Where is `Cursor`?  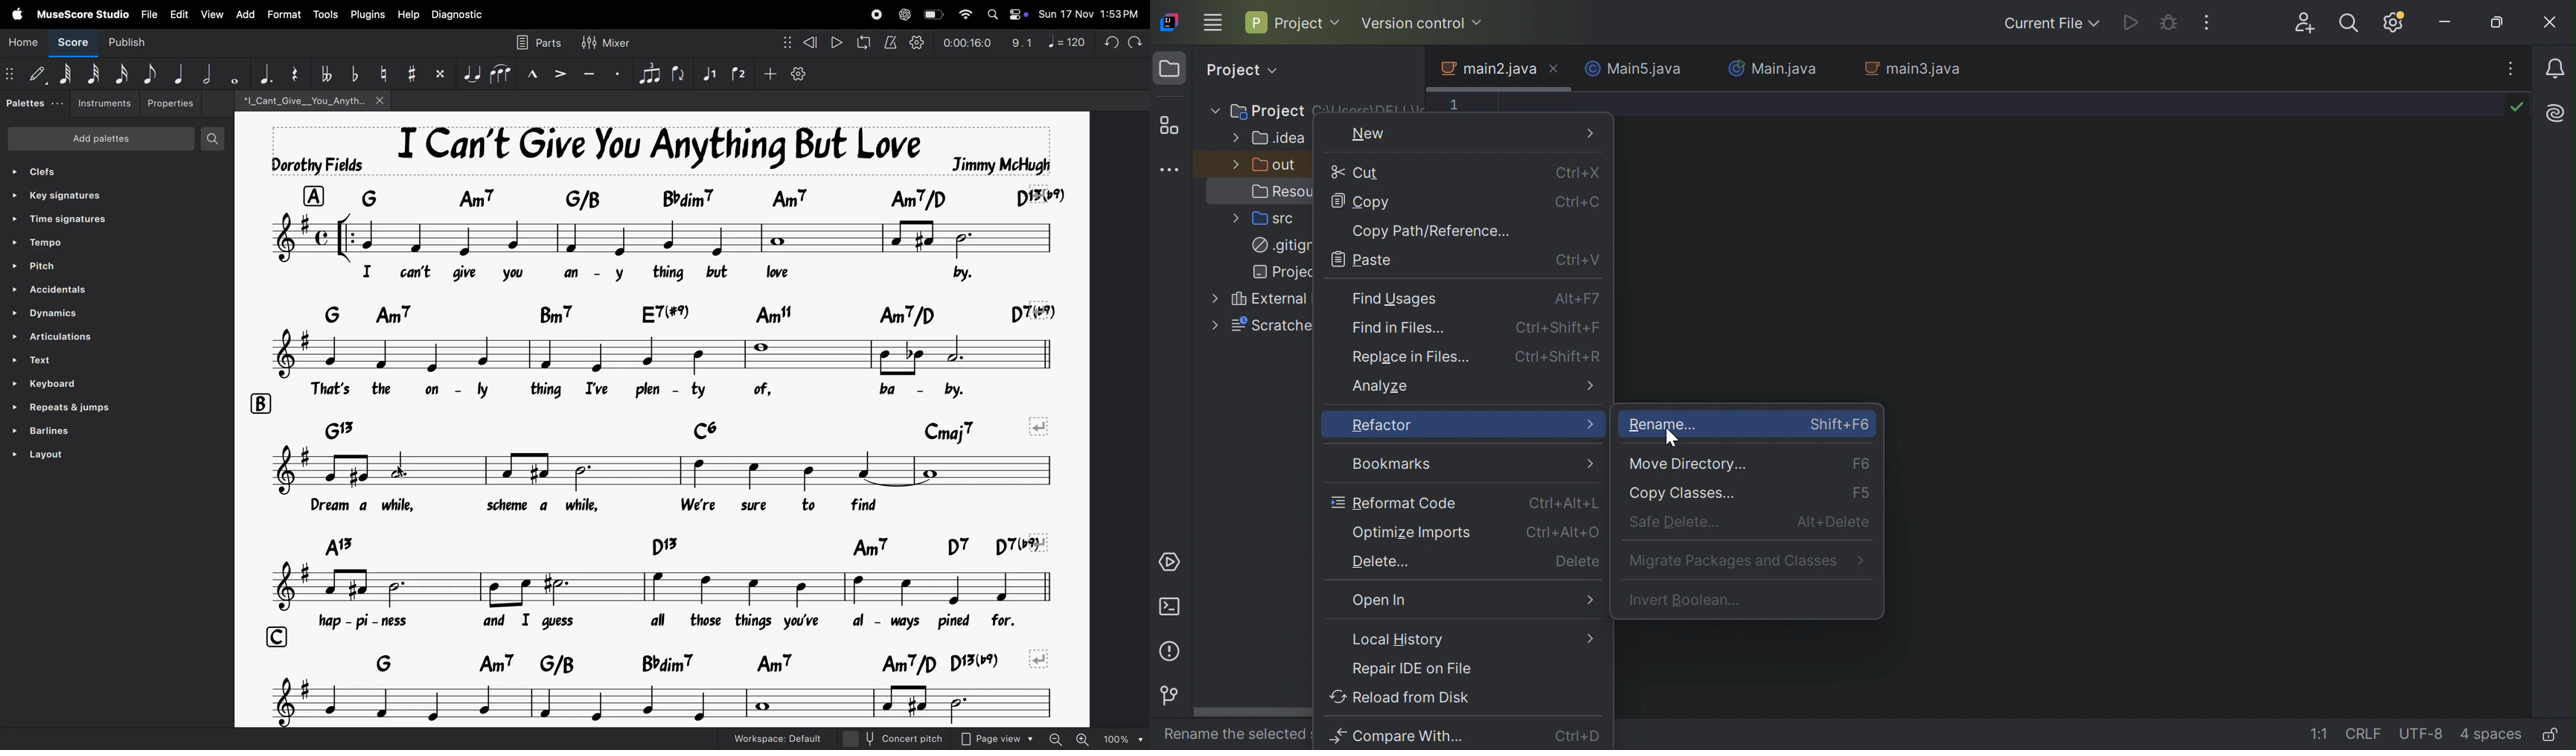
Cursor is located at coordinates (1668, 437).